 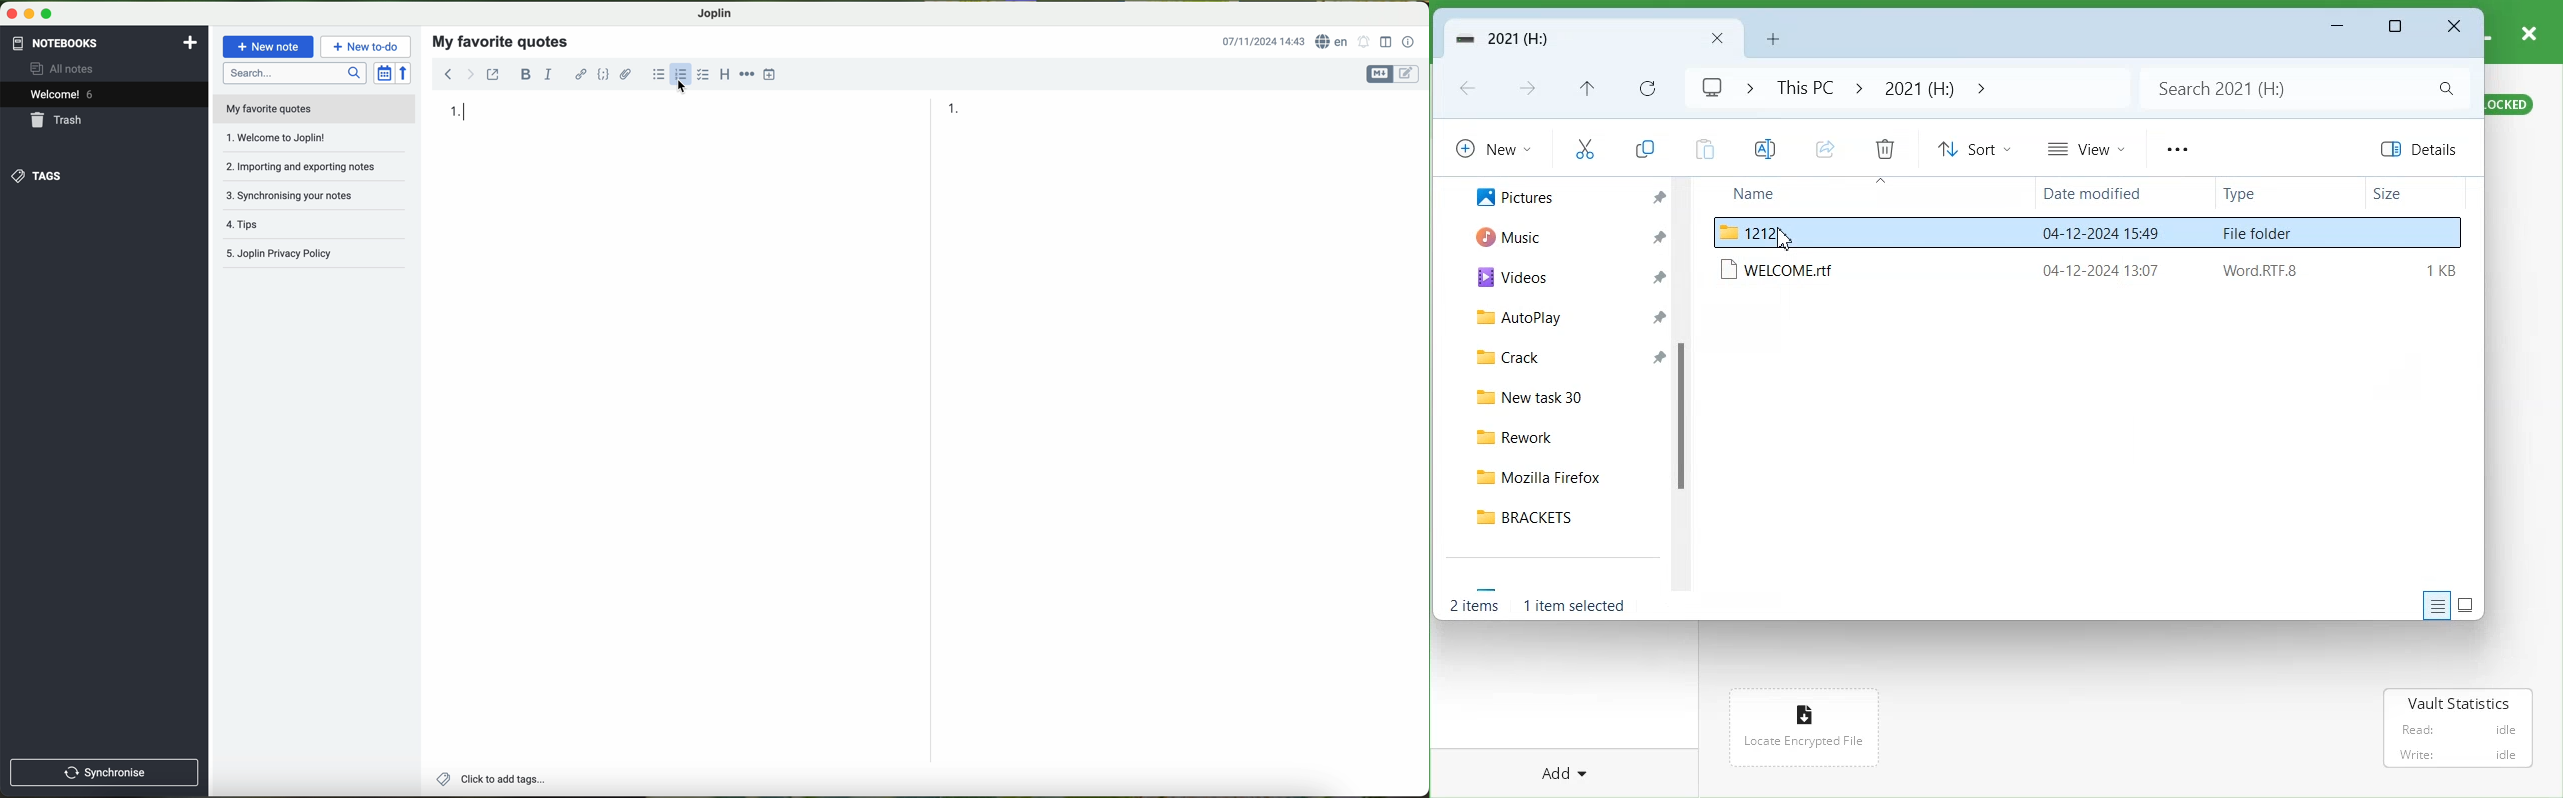 I want to click on new to-do, so click(x=367, y=47).